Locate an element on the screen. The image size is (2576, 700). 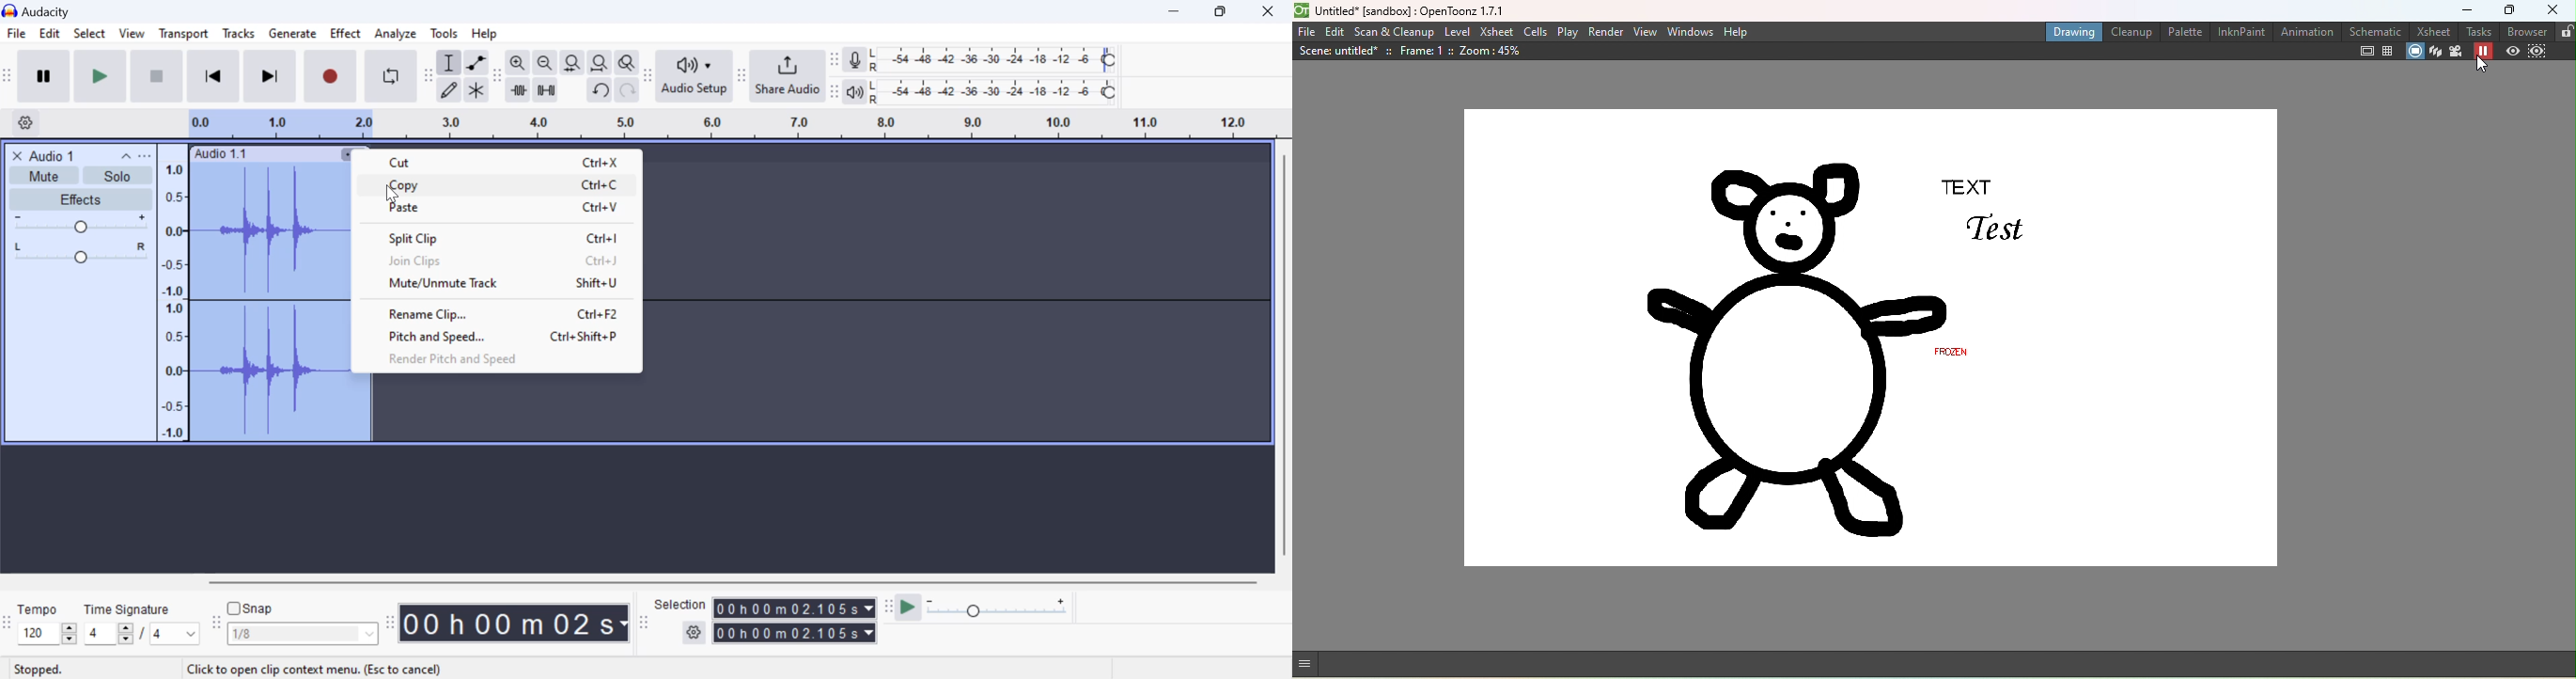
horizontal scrollbar is located at coordinates (746, 580).